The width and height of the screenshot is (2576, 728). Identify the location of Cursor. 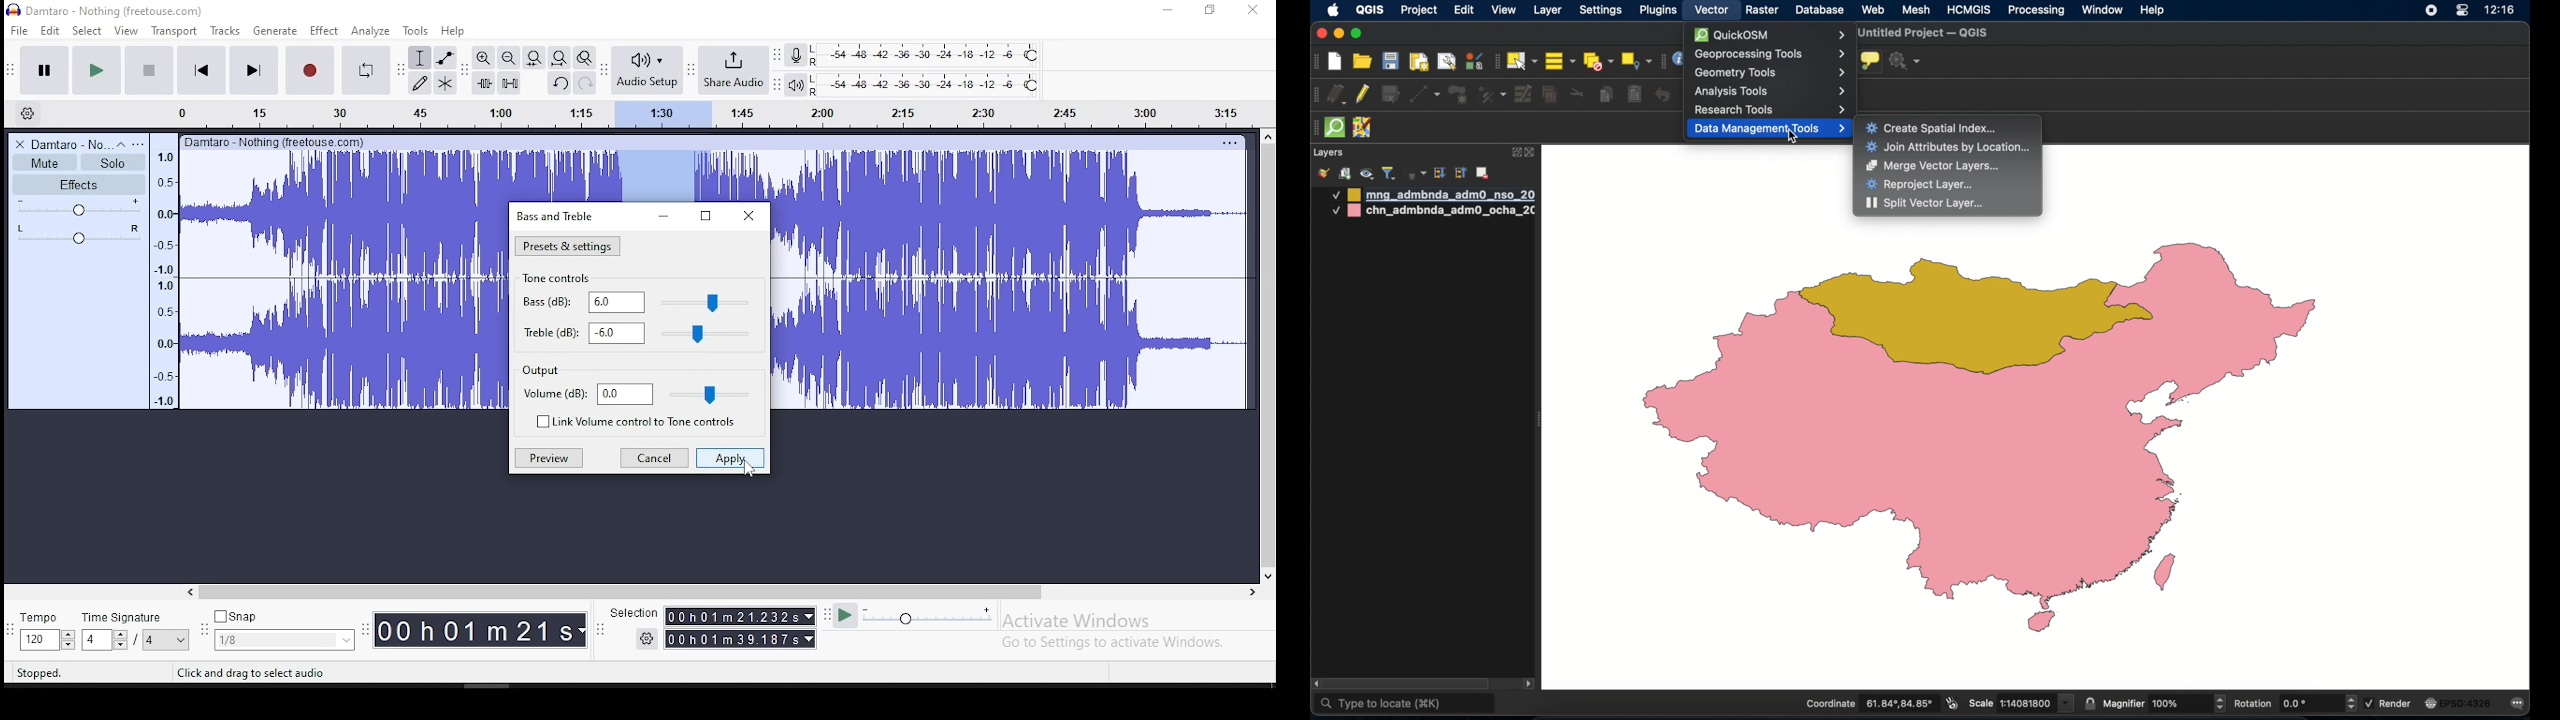
(749, 468).